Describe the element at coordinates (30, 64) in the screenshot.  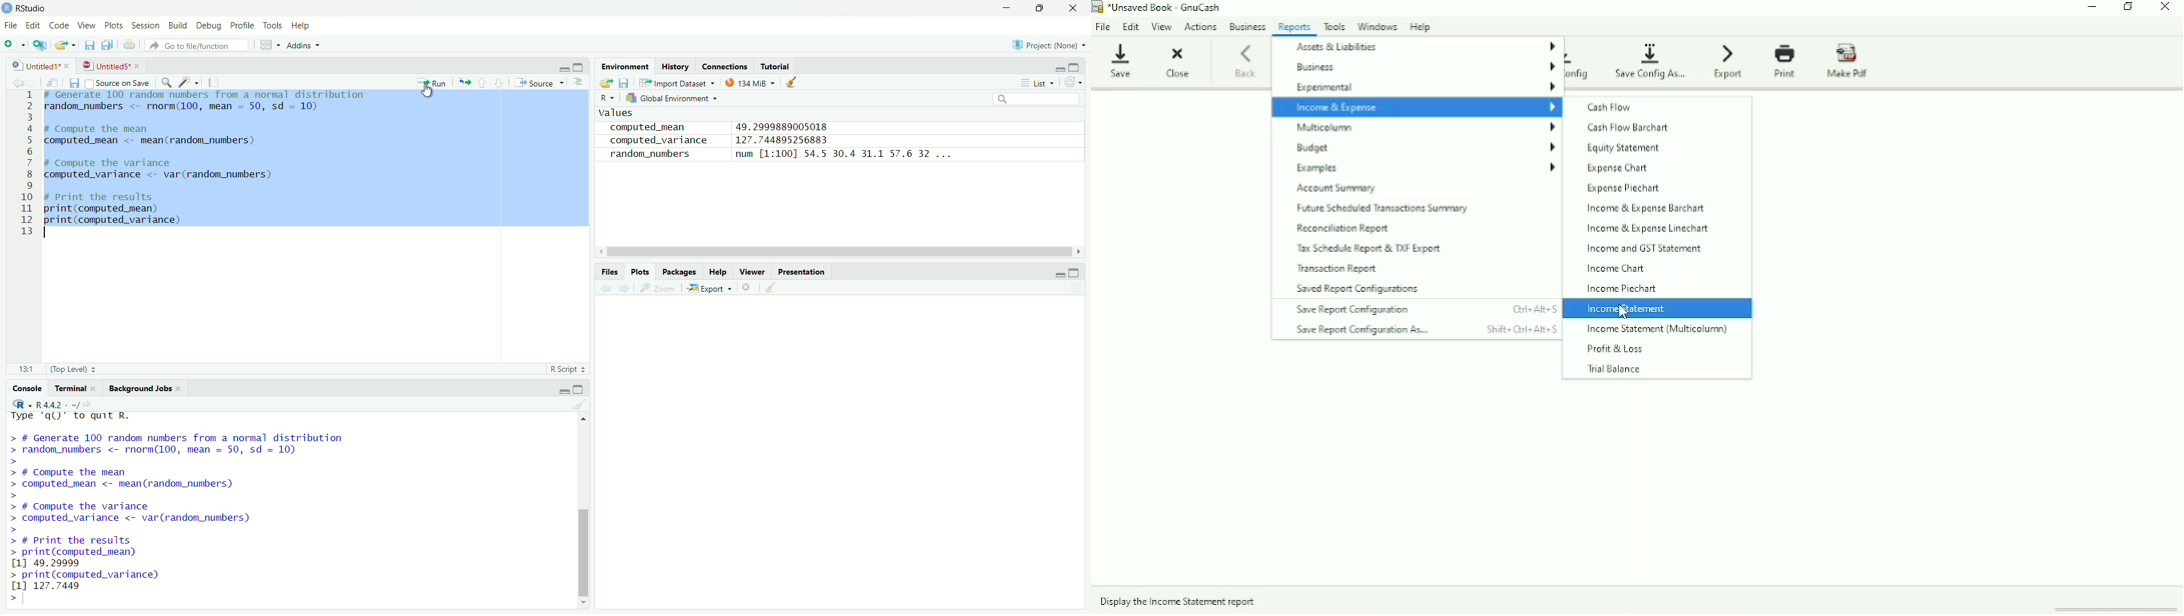
I see `untitled1` at that location.